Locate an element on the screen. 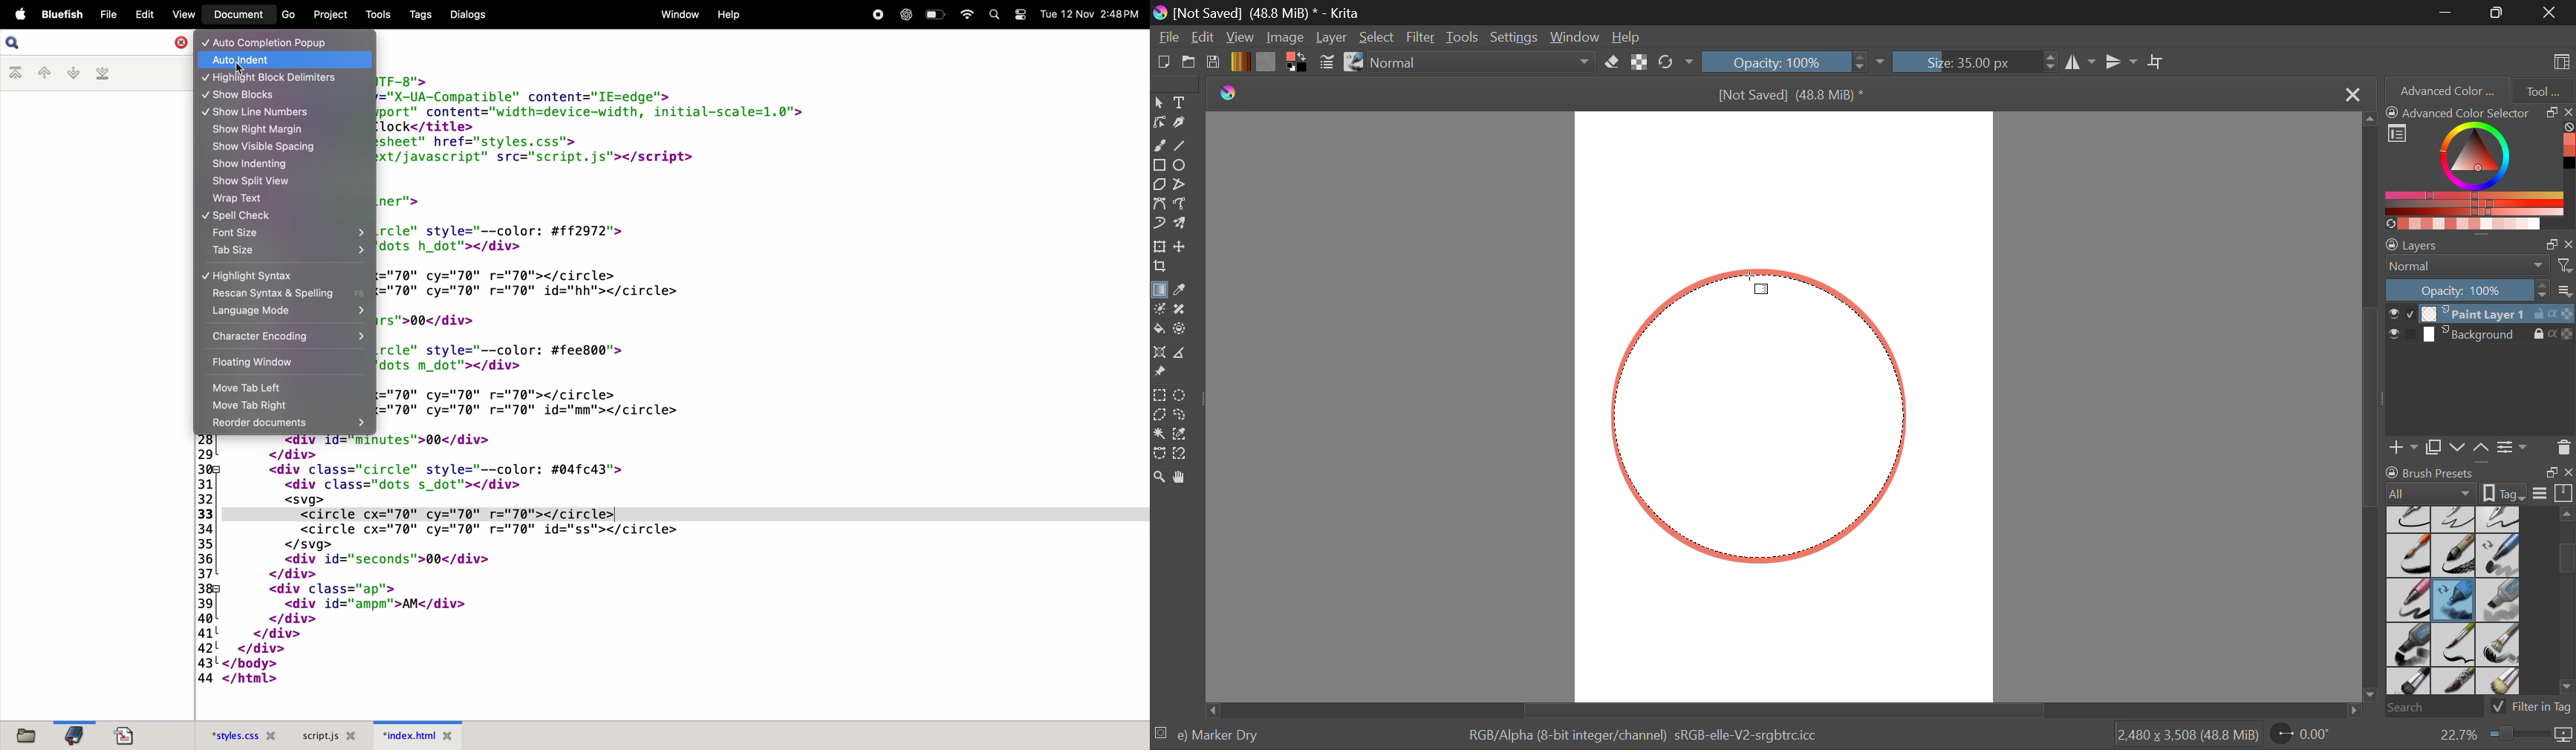  HTML code for a digital clock interface with animated circles showing the current time. is located at coordinates (484, 565).